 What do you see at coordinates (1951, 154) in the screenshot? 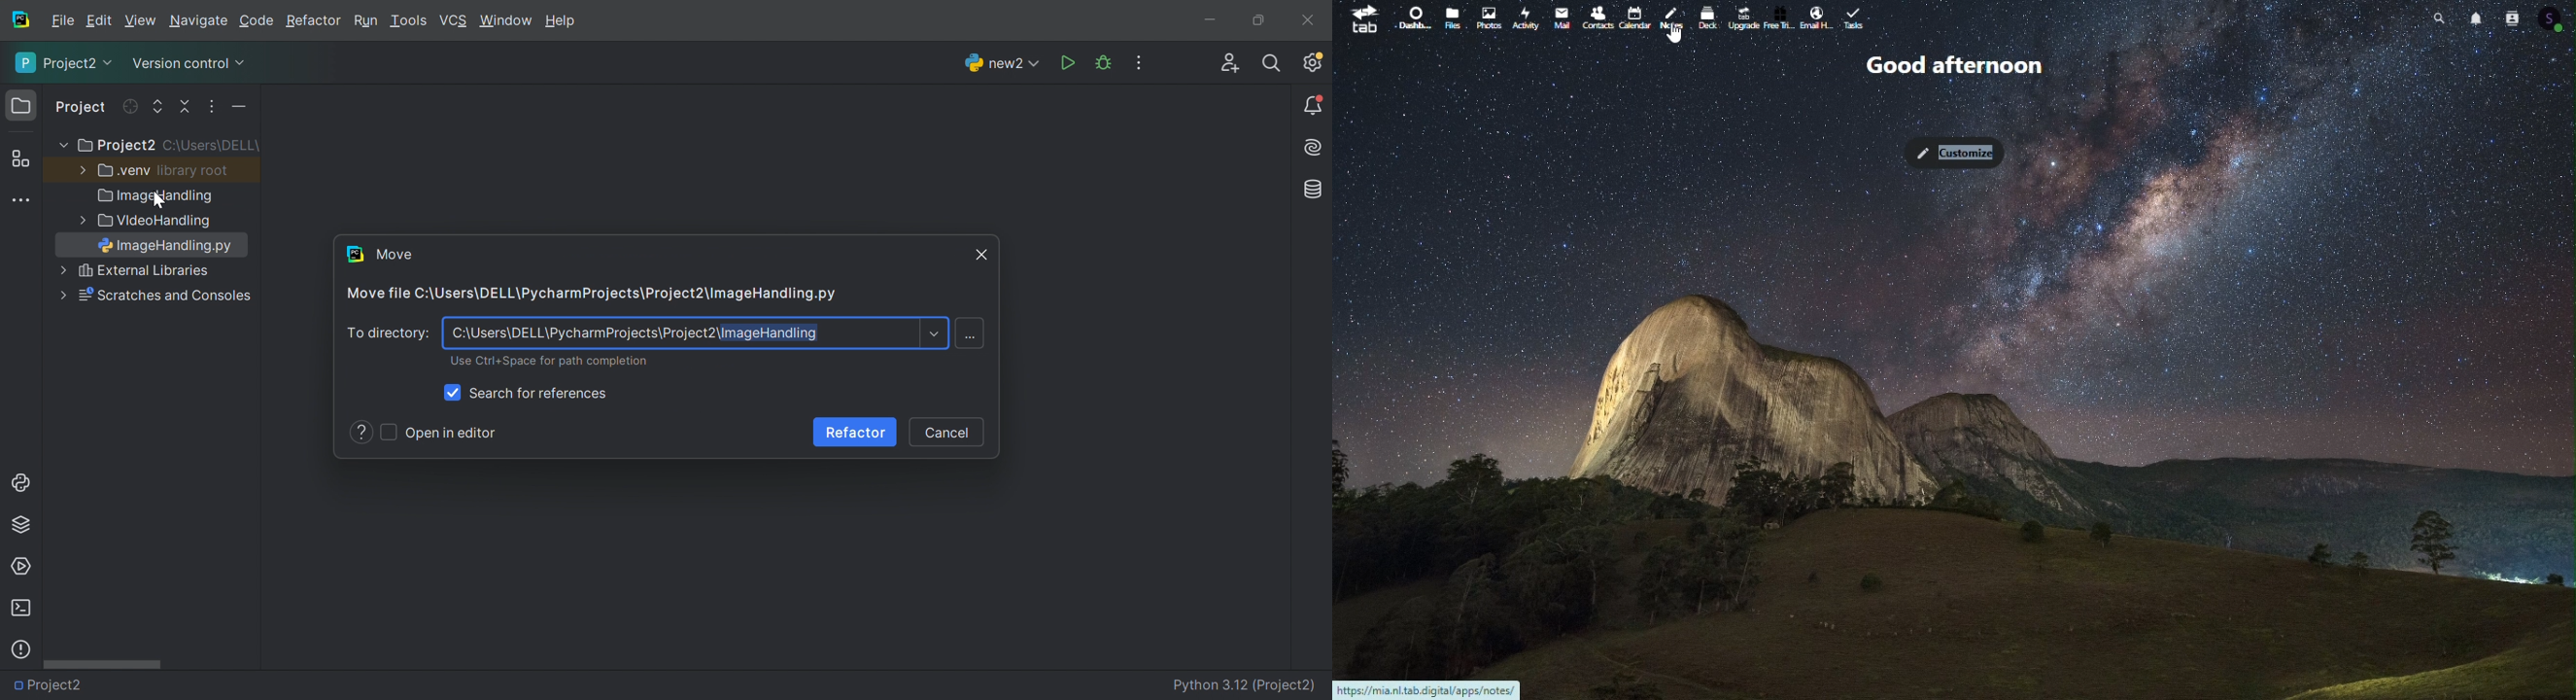
I see `Customize` at bounding box center [1951, 154].